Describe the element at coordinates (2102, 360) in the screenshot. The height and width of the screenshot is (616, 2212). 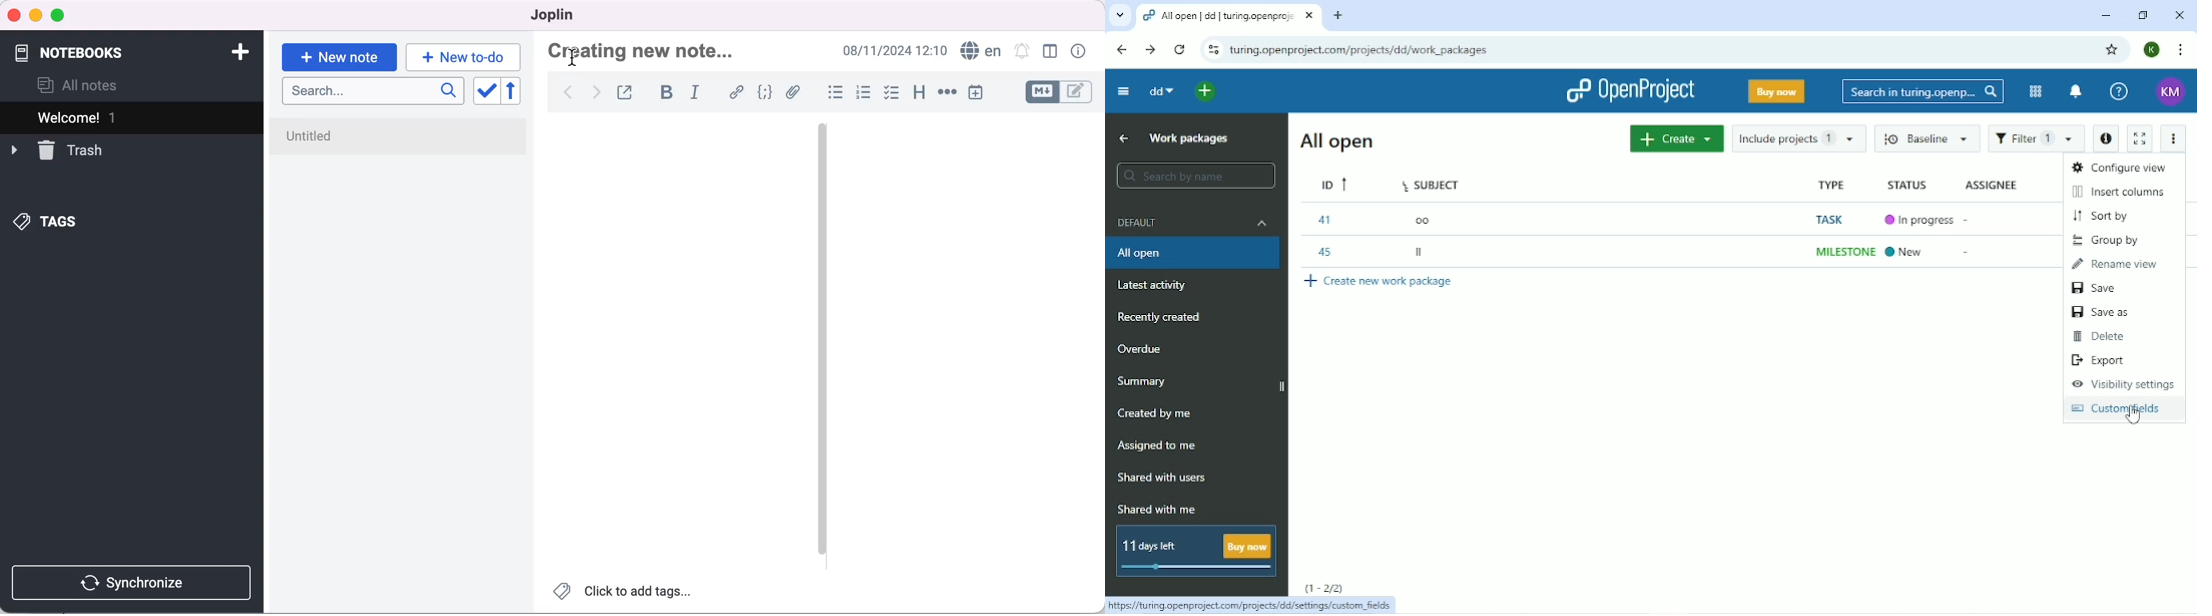
I see `Export` at that location.